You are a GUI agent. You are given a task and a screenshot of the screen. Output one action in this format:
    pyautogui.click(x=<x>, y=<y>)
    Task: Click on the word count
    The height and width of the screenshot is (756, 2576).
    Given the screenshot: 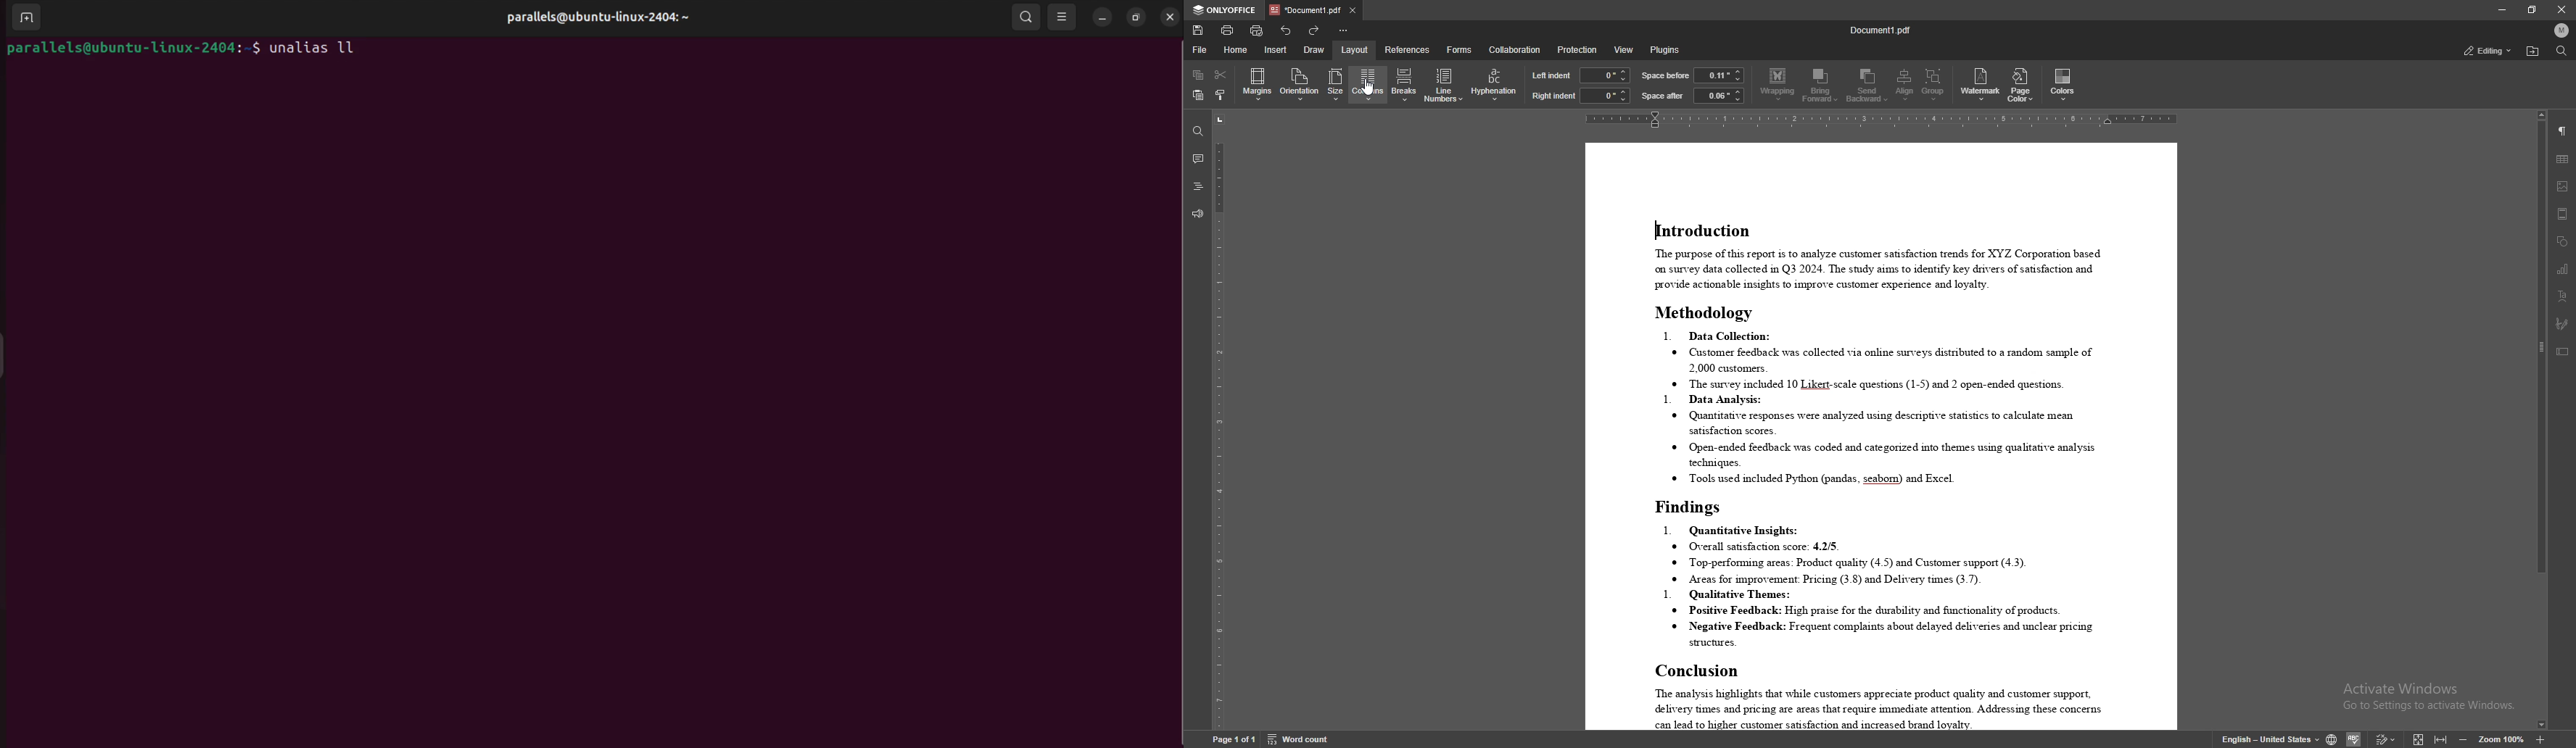 What is the action you would take?
    pyautogui.click(x=1297, y=739)
    